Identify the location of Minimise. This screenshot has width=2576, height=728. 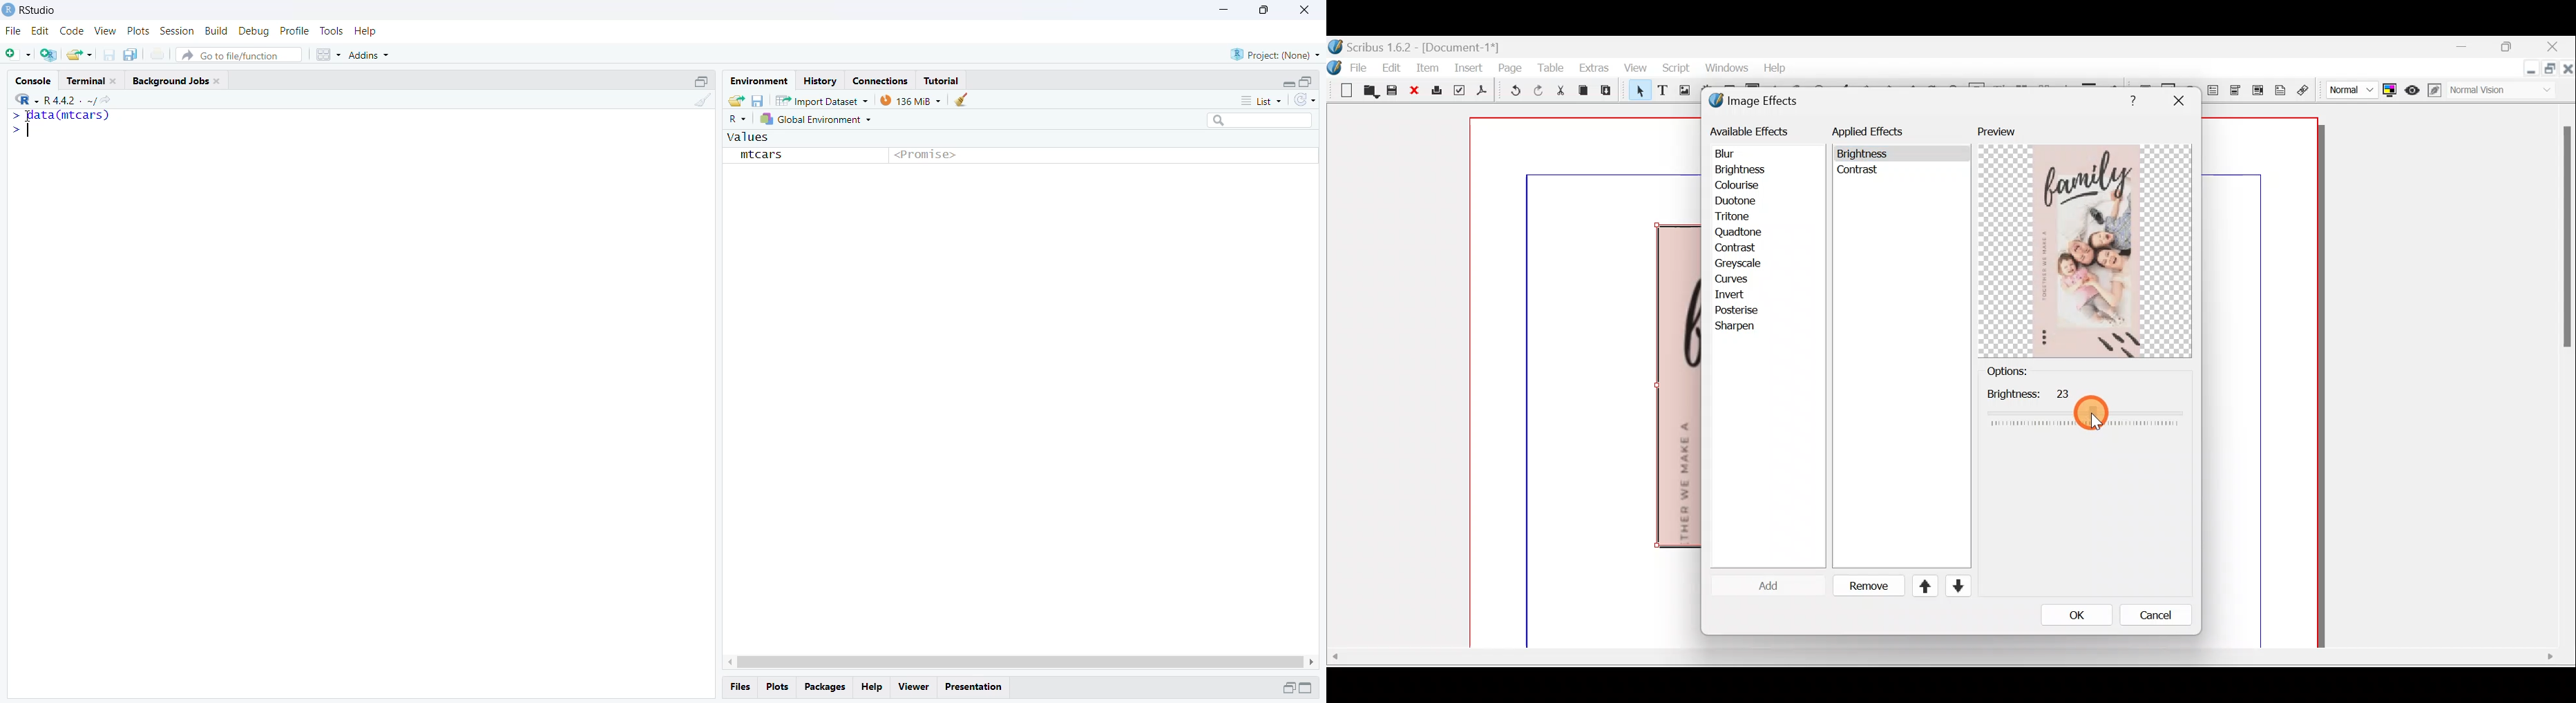
(2473, 50).